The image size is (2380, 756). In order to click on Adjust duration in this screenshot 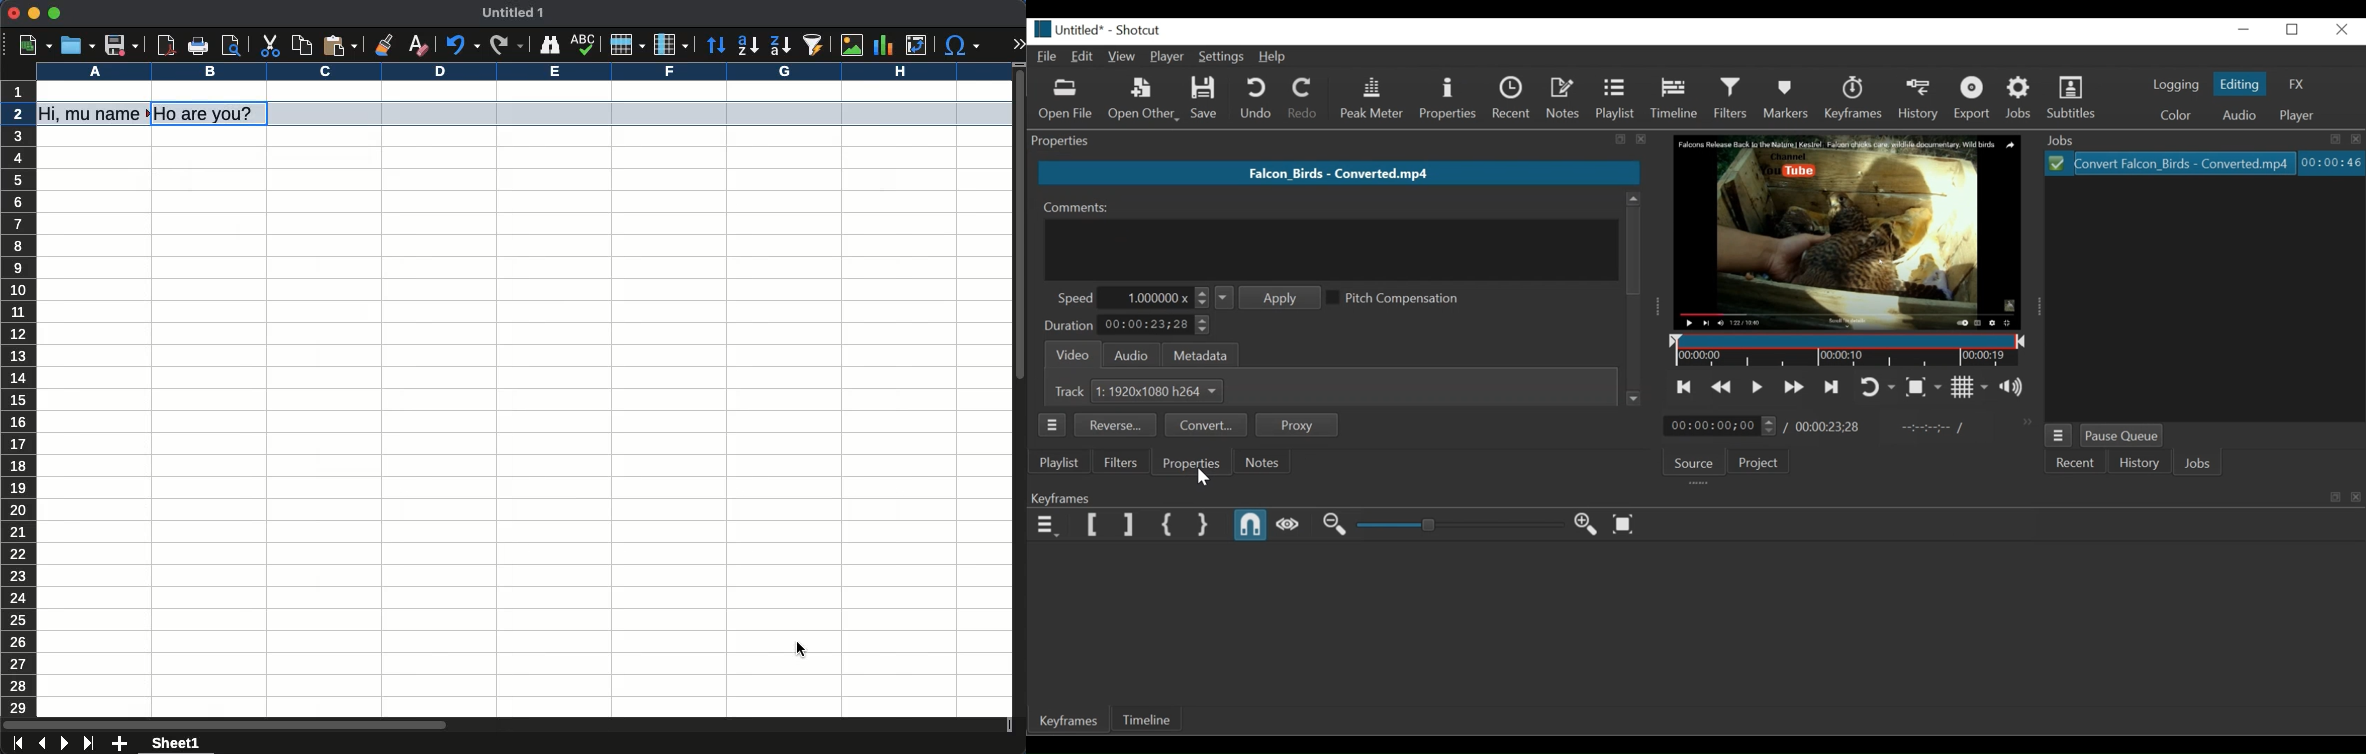, I will do `click(1154, 327)`.